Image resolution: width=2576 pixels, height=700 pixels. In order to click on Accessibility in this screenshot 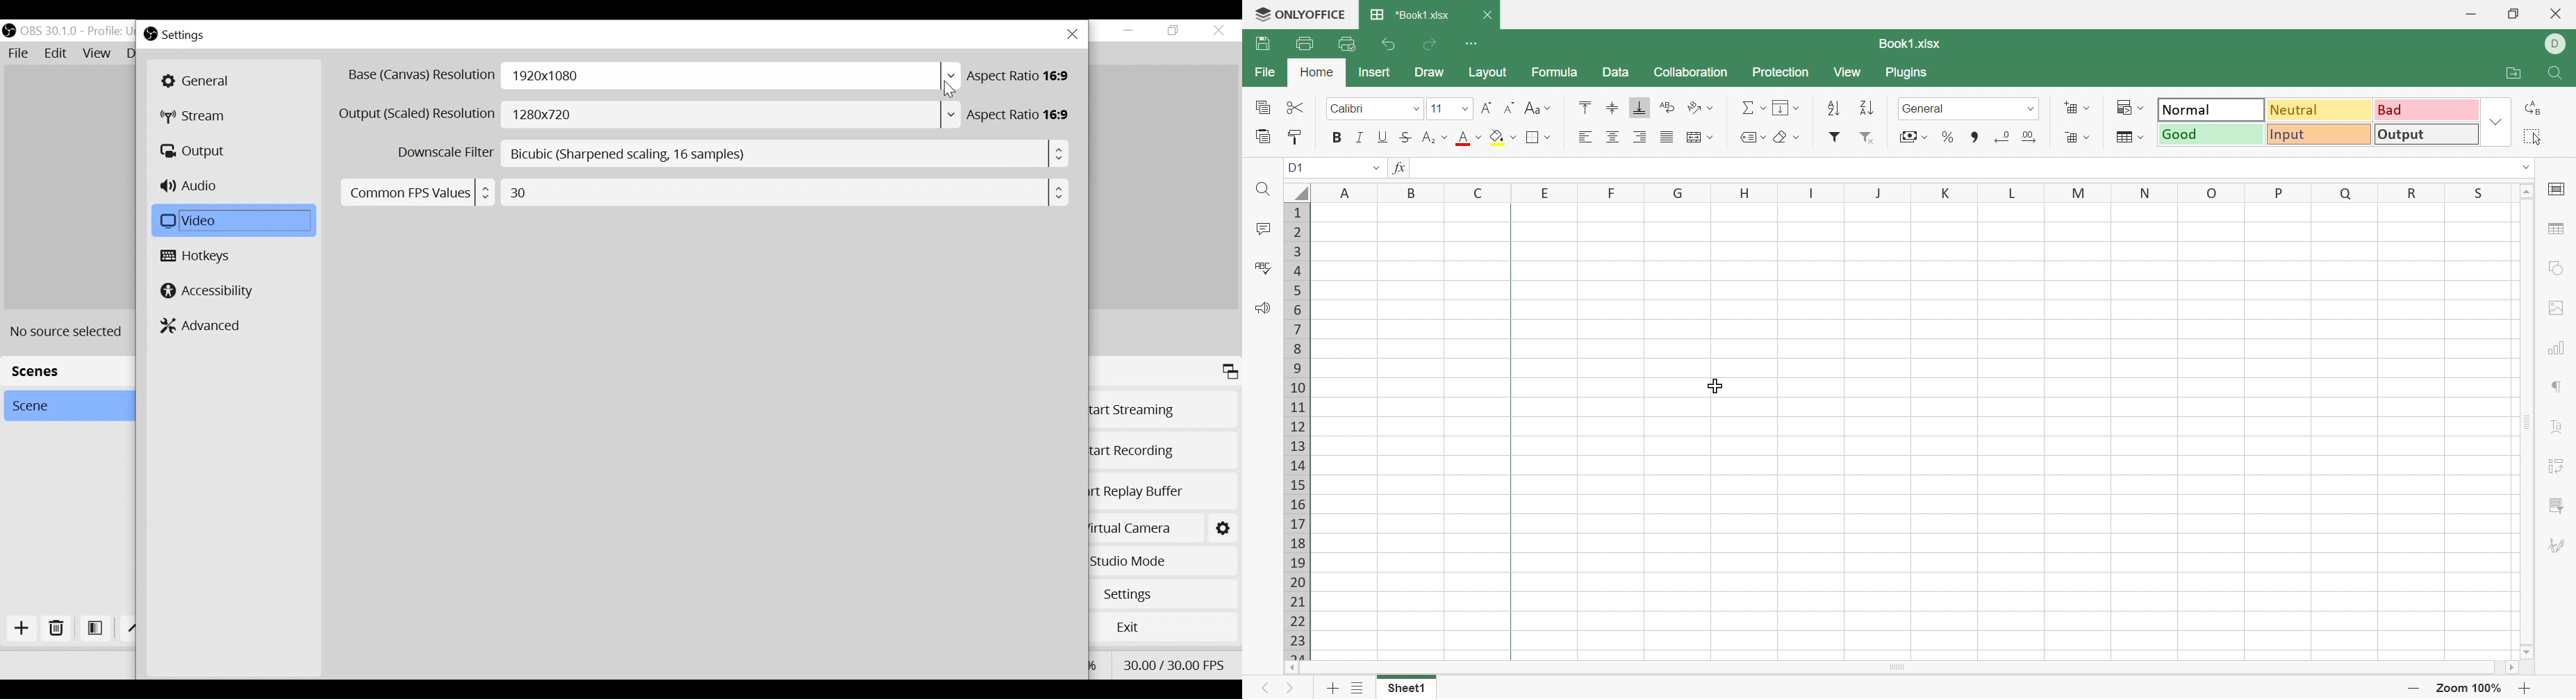, I will do `click(208, 290)`.